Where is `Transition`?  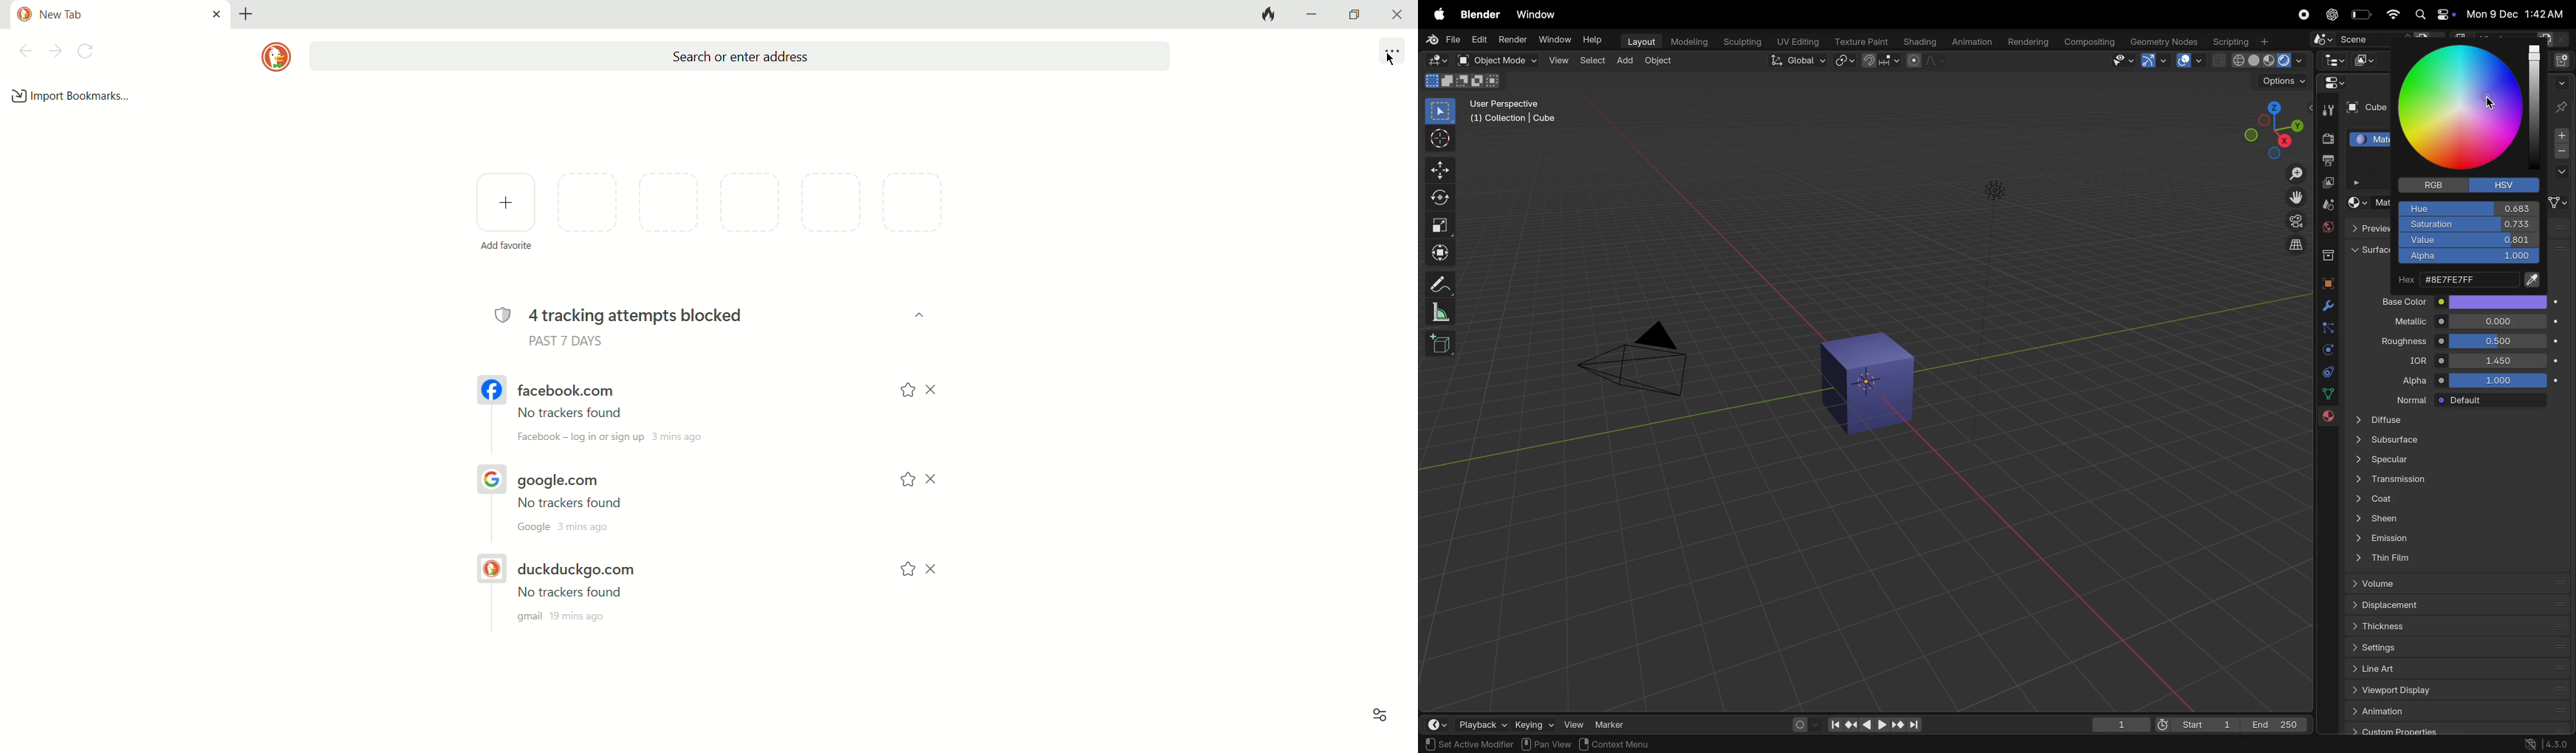
Transition is located at coordinates (2451, 481).